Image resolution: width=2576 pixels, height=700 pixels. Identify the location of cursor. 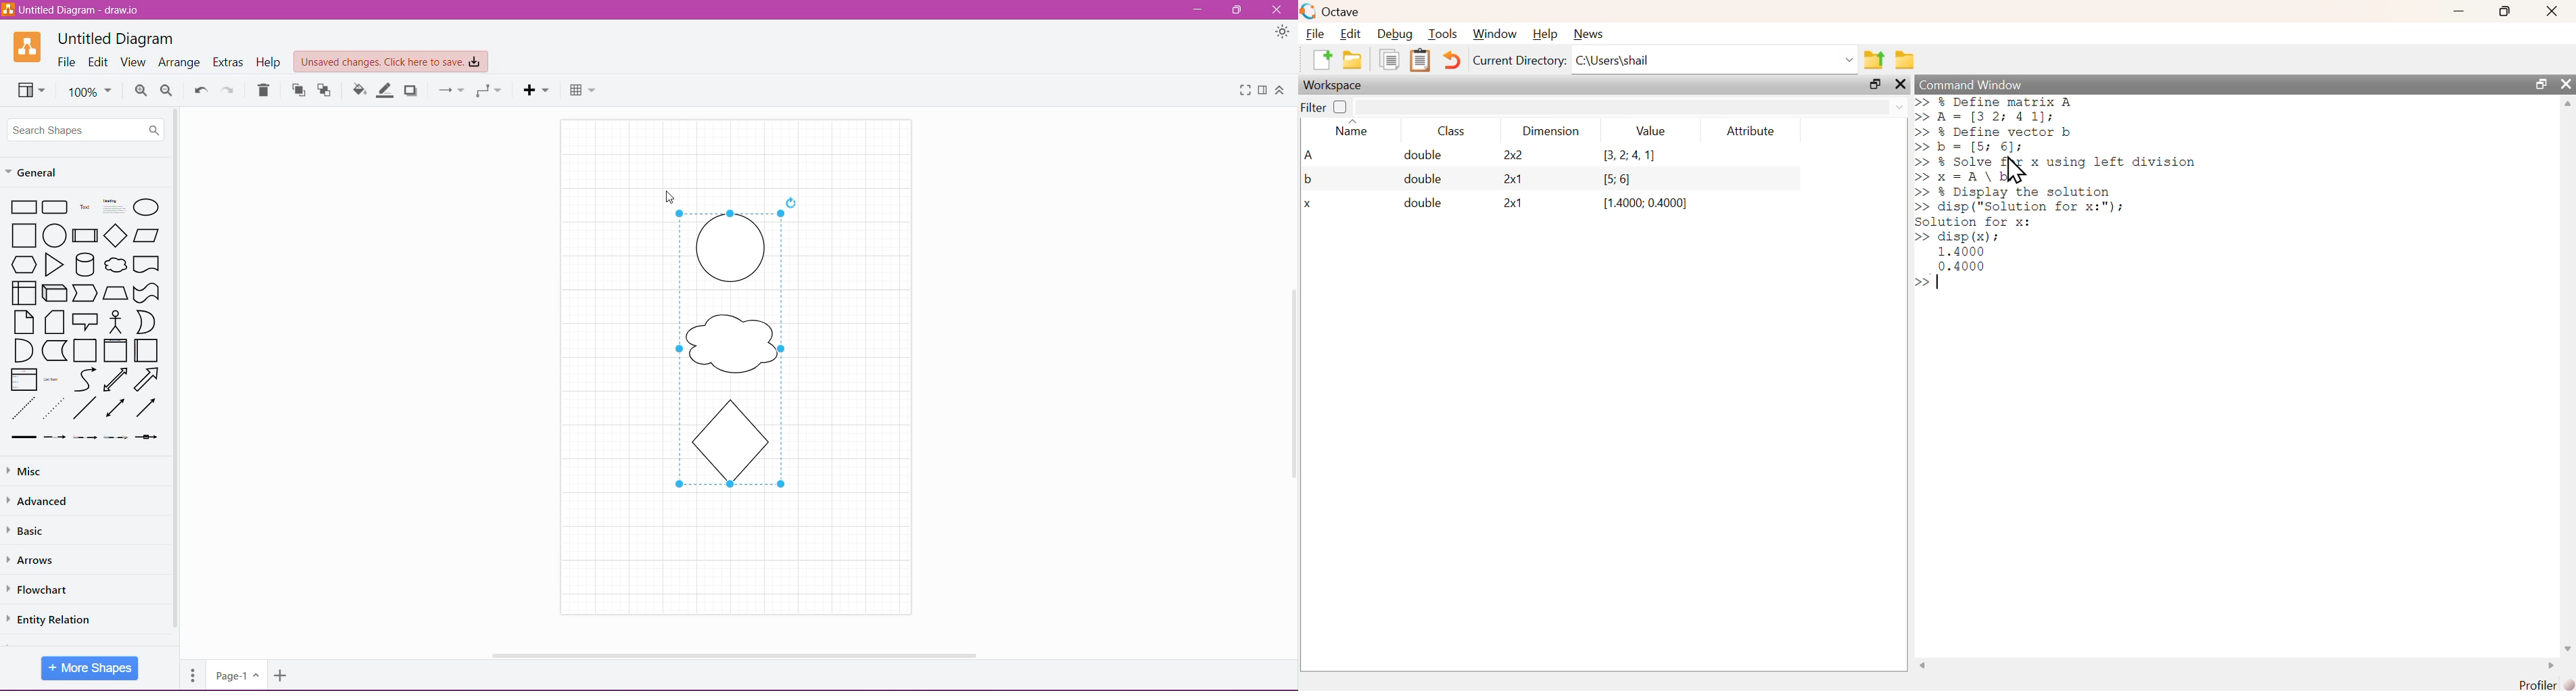
(2015, 172).